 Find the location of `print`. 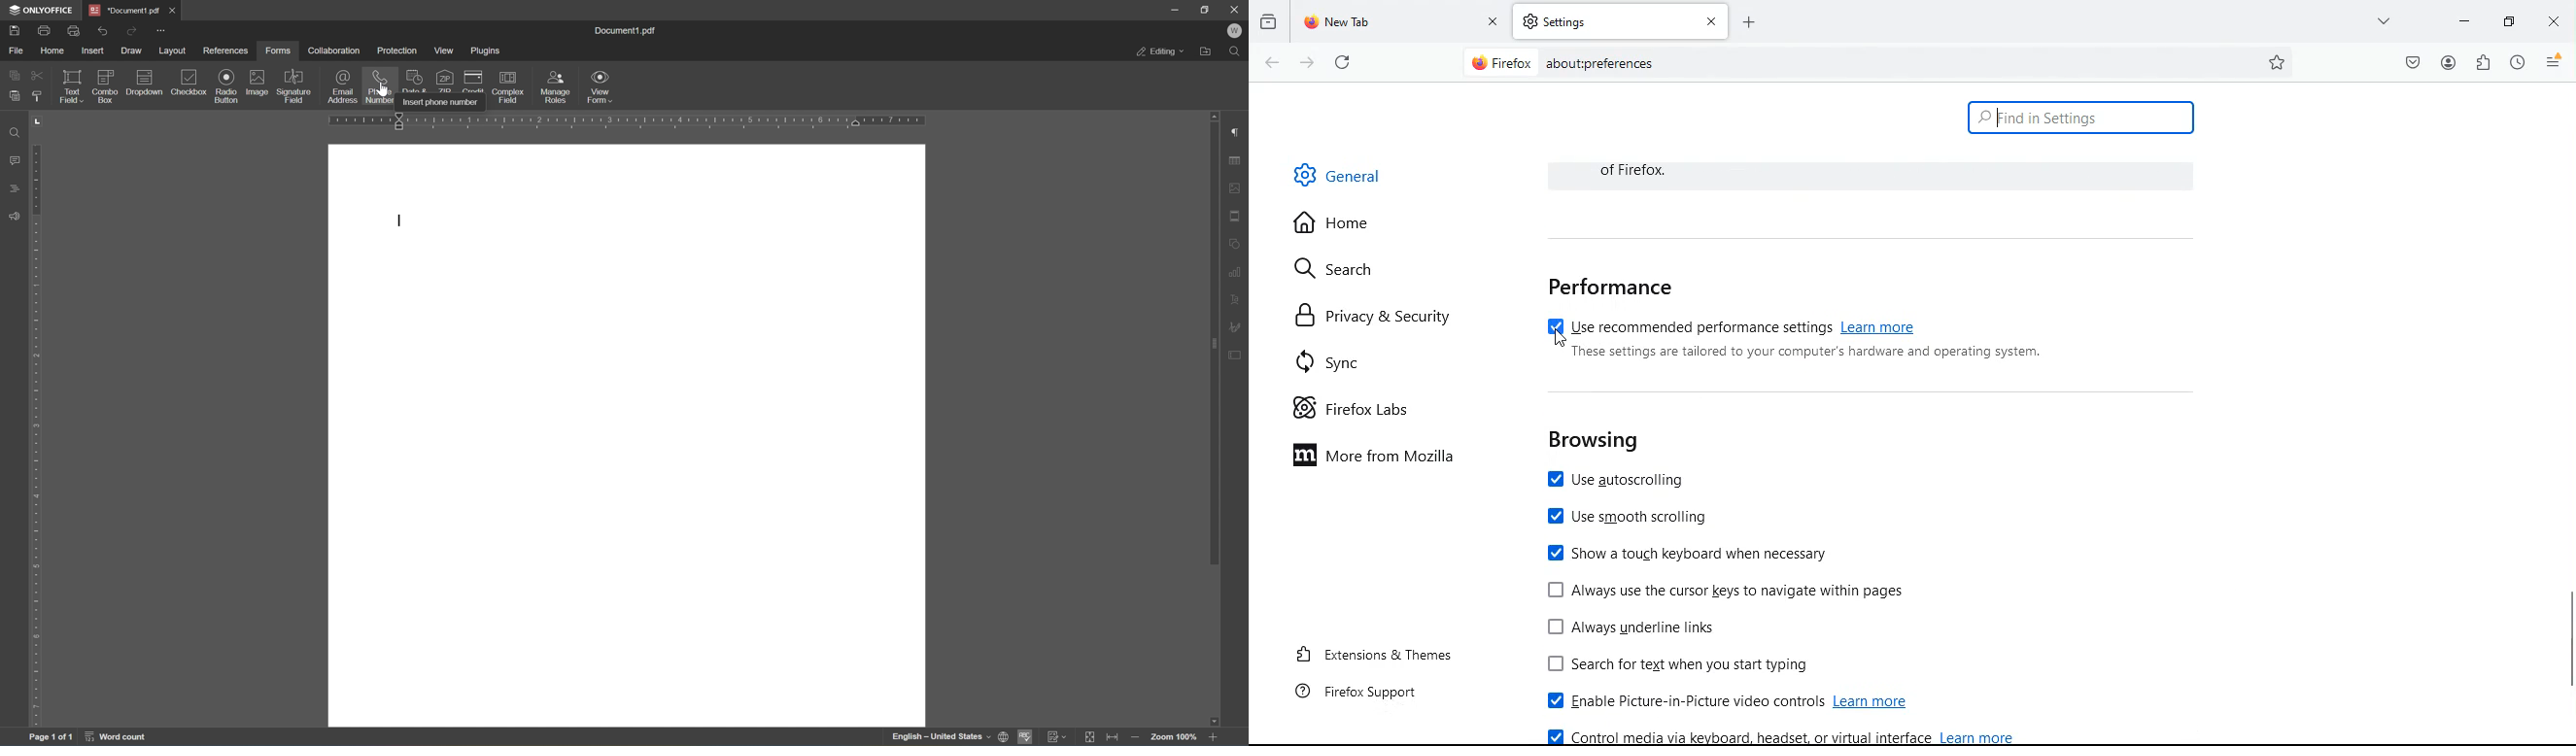

print is located at coordinates (43, 29).